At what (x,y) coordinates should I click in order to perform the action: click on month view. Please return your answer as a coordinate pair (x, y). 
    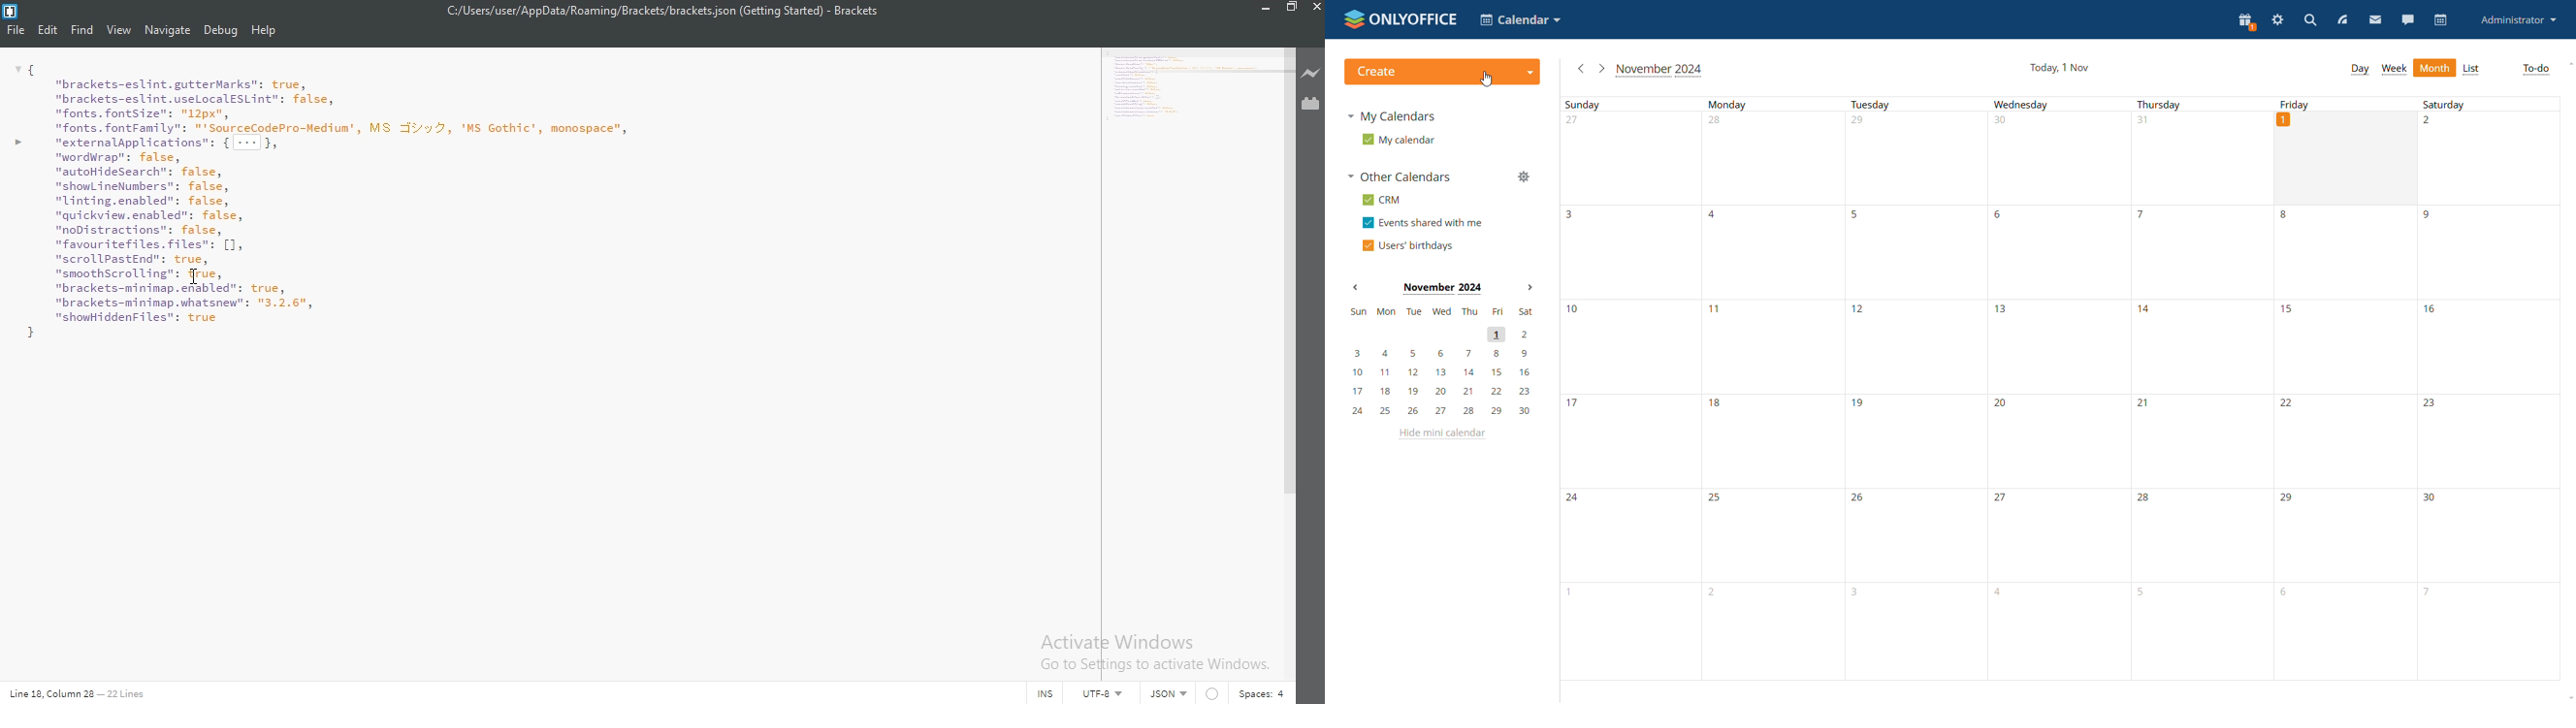
    Looking at the image, I should click on (2436, 66).